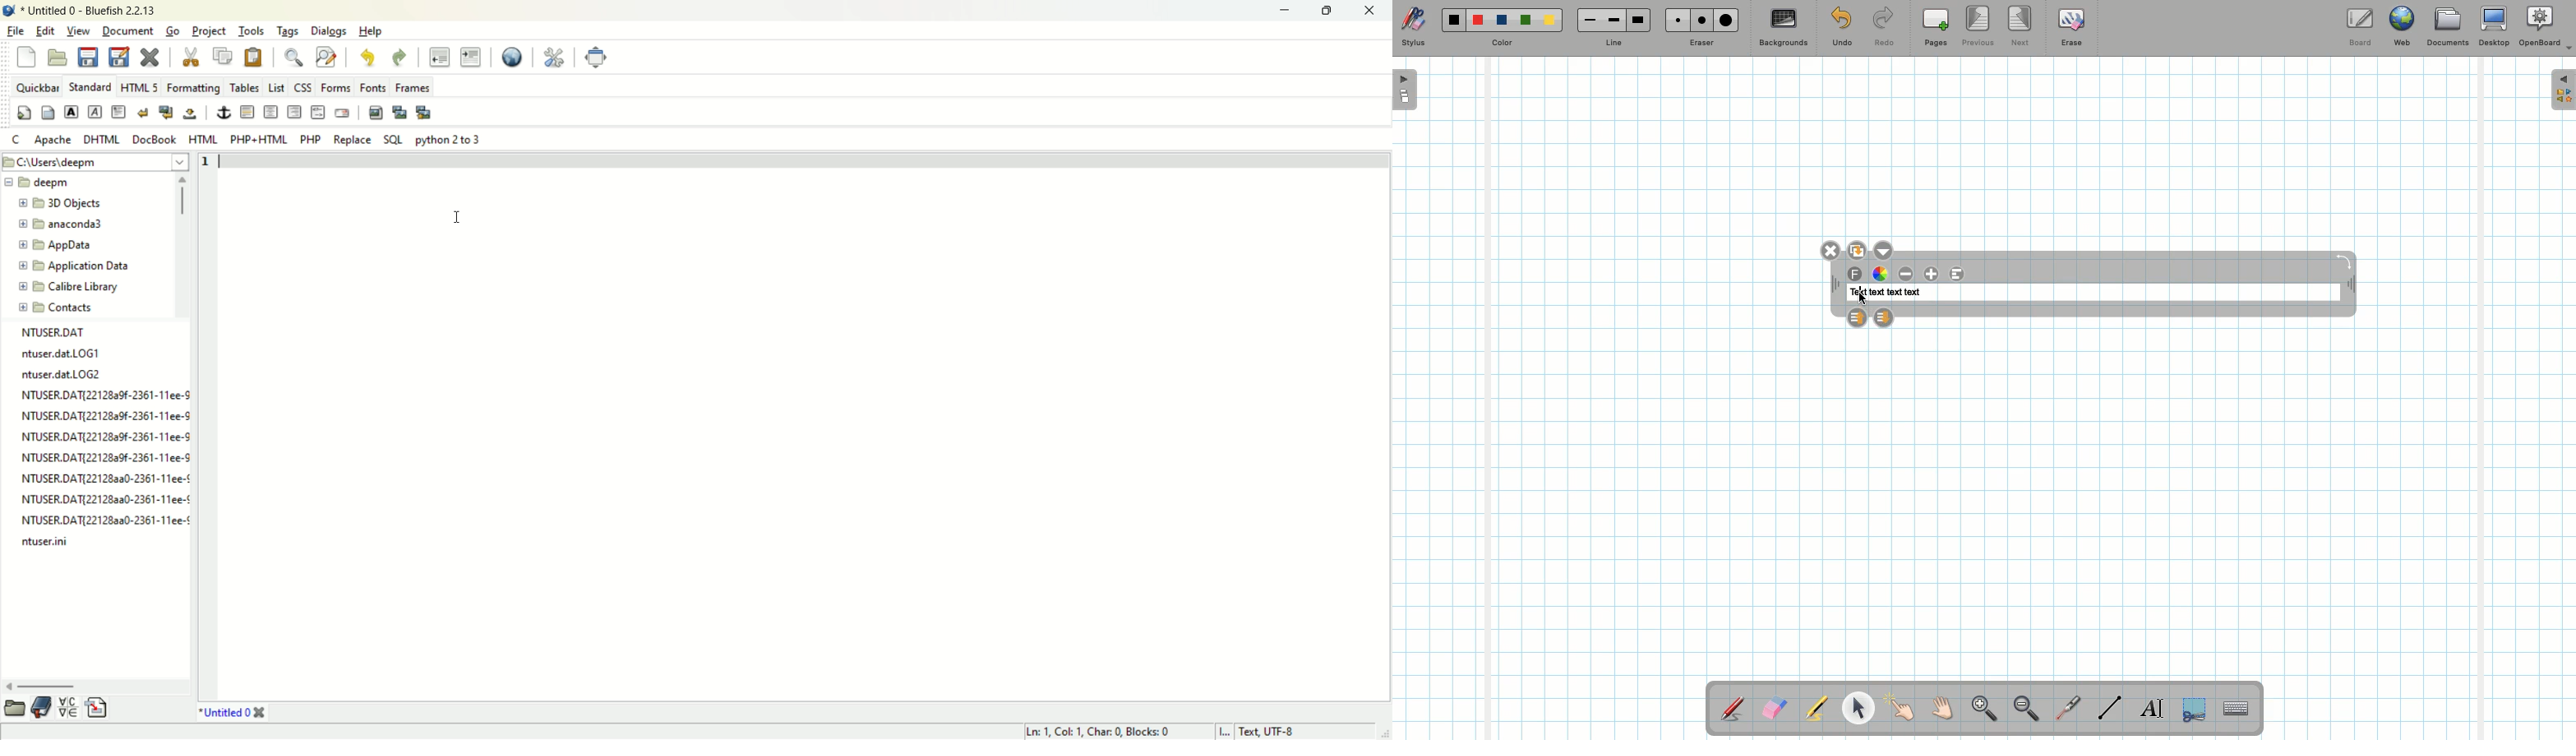 This screenshot has height=756, width=2576. Describe the element at coordinates (88, 55) in the screenshot. I see `save current file` at that location.